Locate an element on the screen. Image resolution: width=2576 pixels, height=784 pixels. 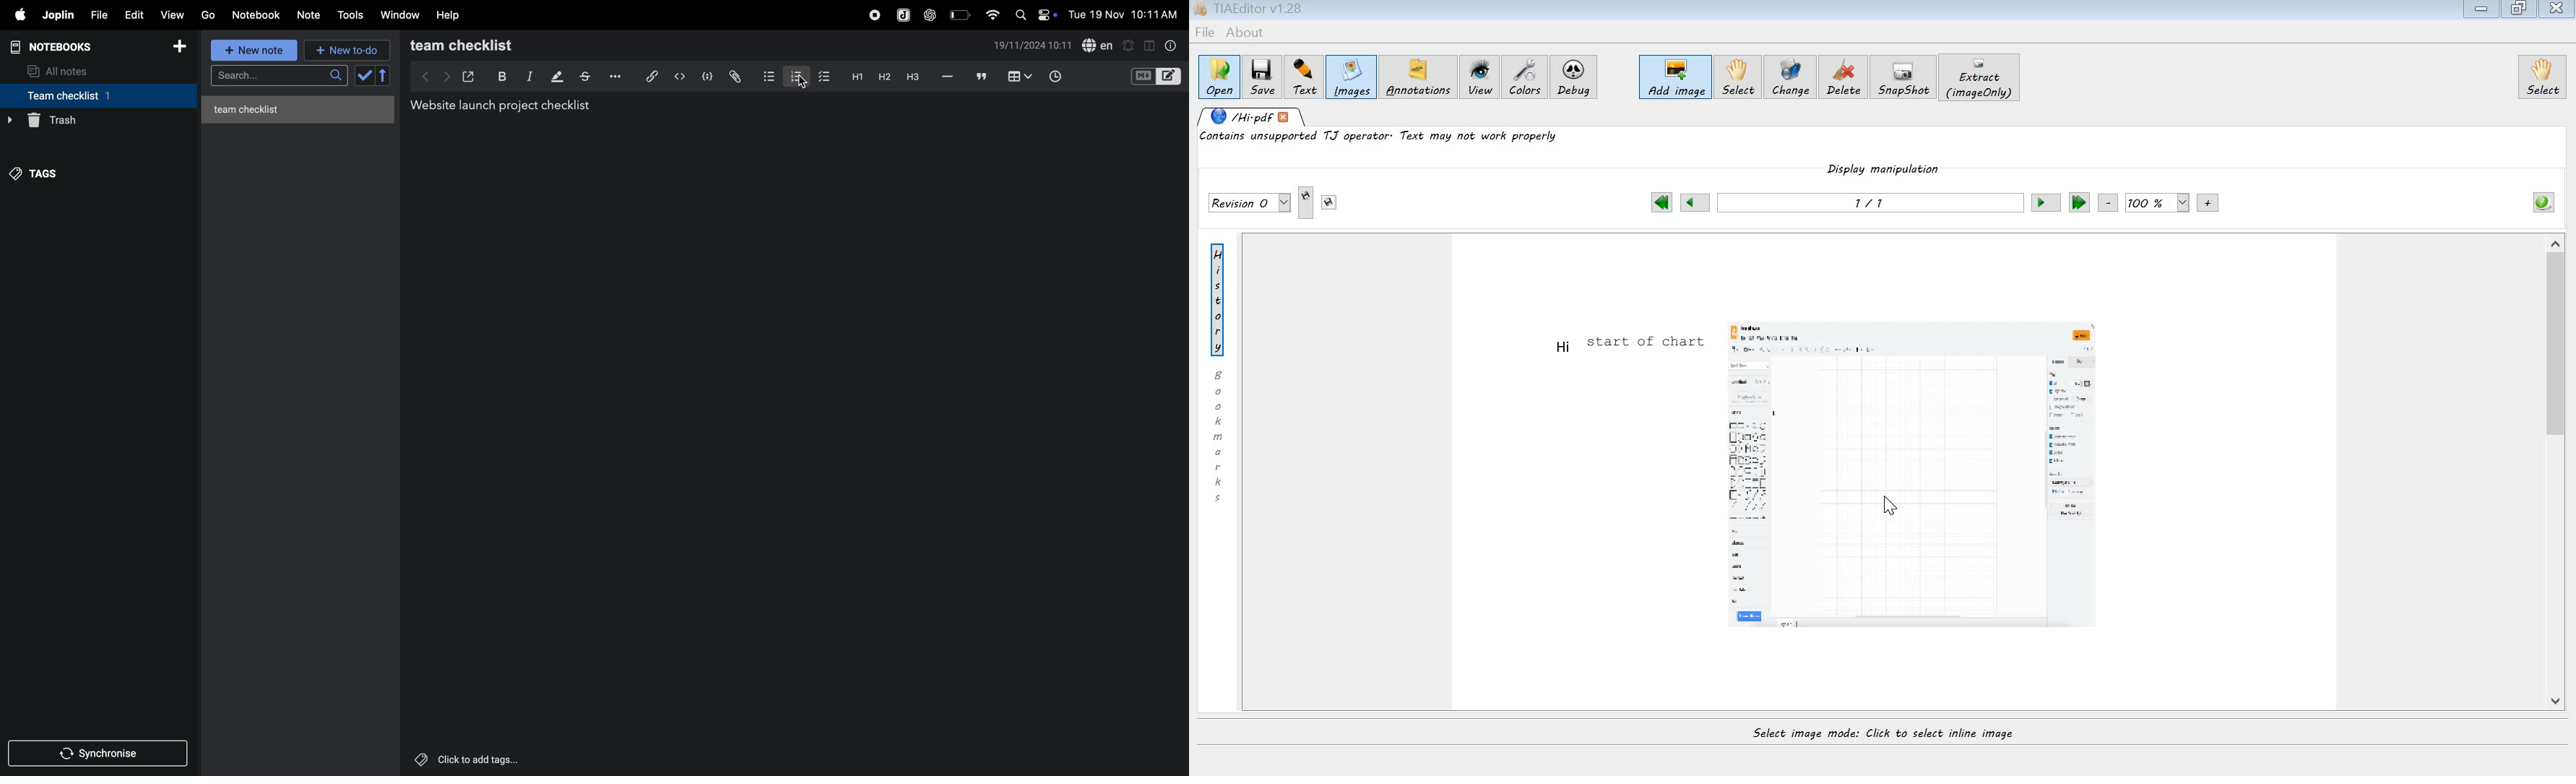
options is located at coordinates (614, 76).